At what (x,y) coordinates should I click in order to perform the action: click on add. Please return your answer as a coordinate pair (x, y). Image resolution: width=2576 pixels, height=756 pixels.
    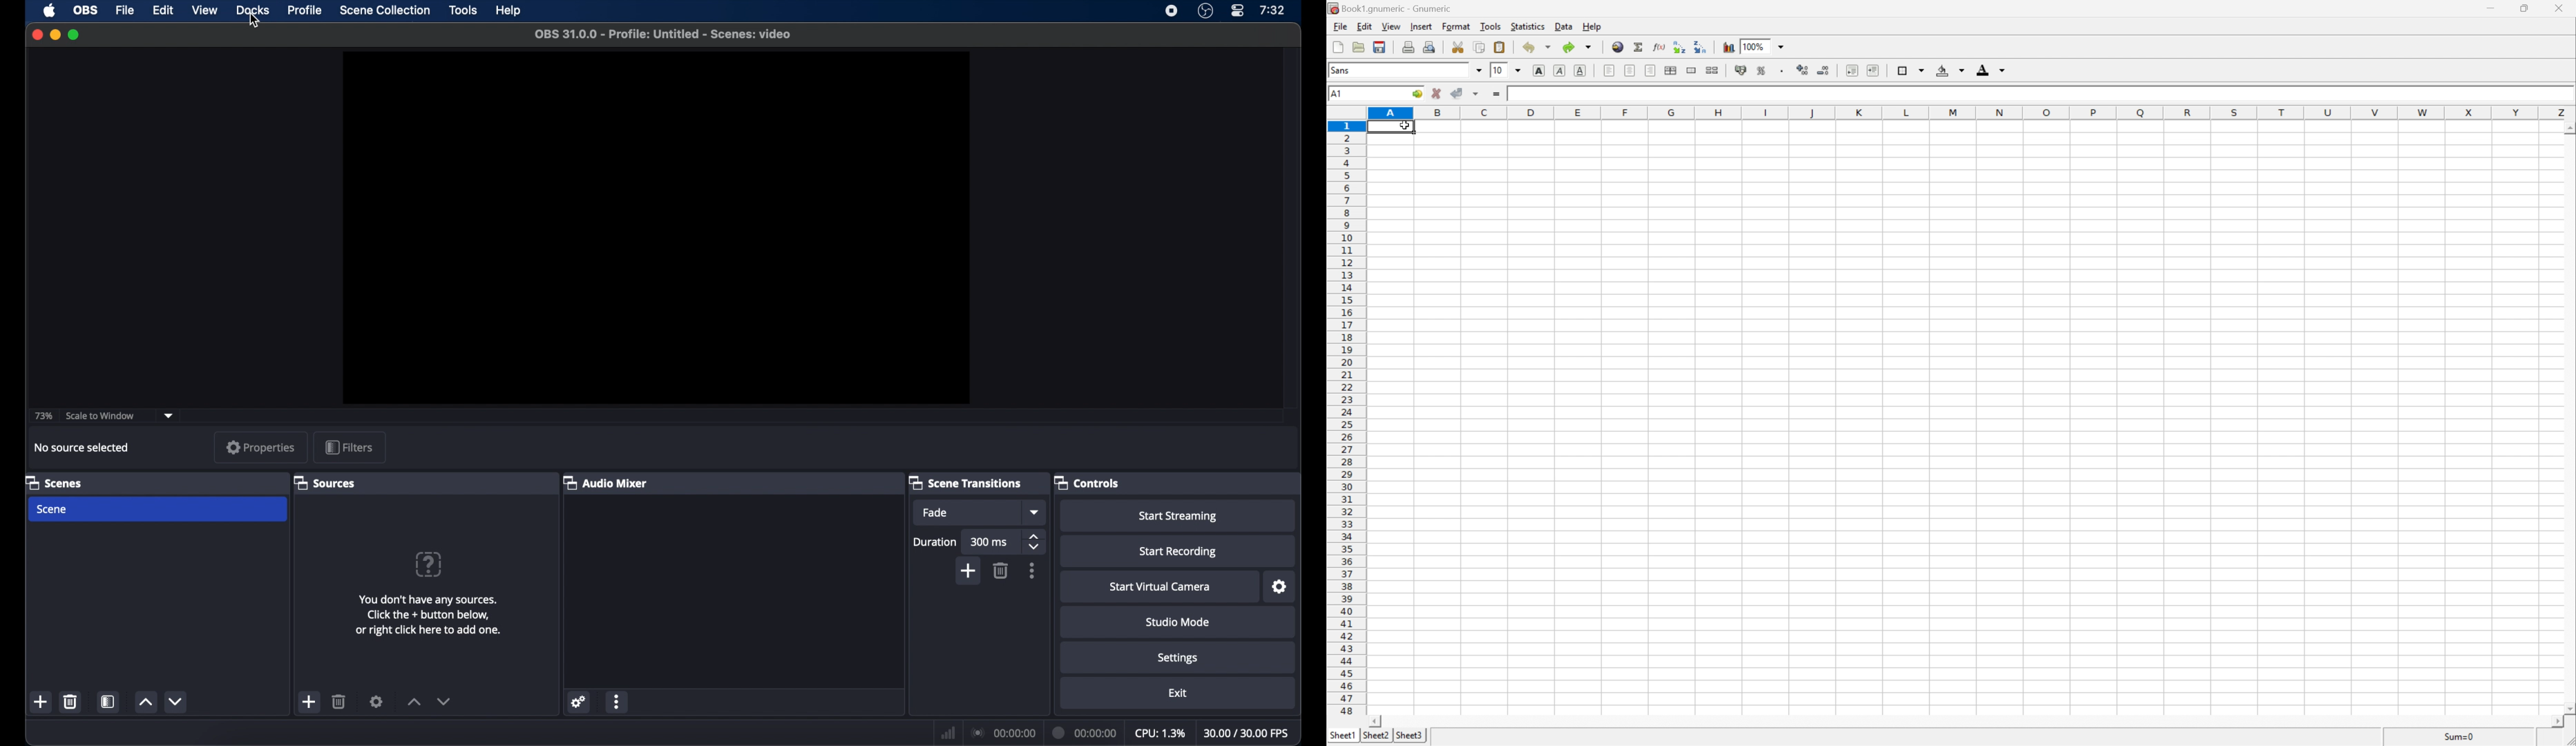
    Looking at the image, I should click on (41, 702).